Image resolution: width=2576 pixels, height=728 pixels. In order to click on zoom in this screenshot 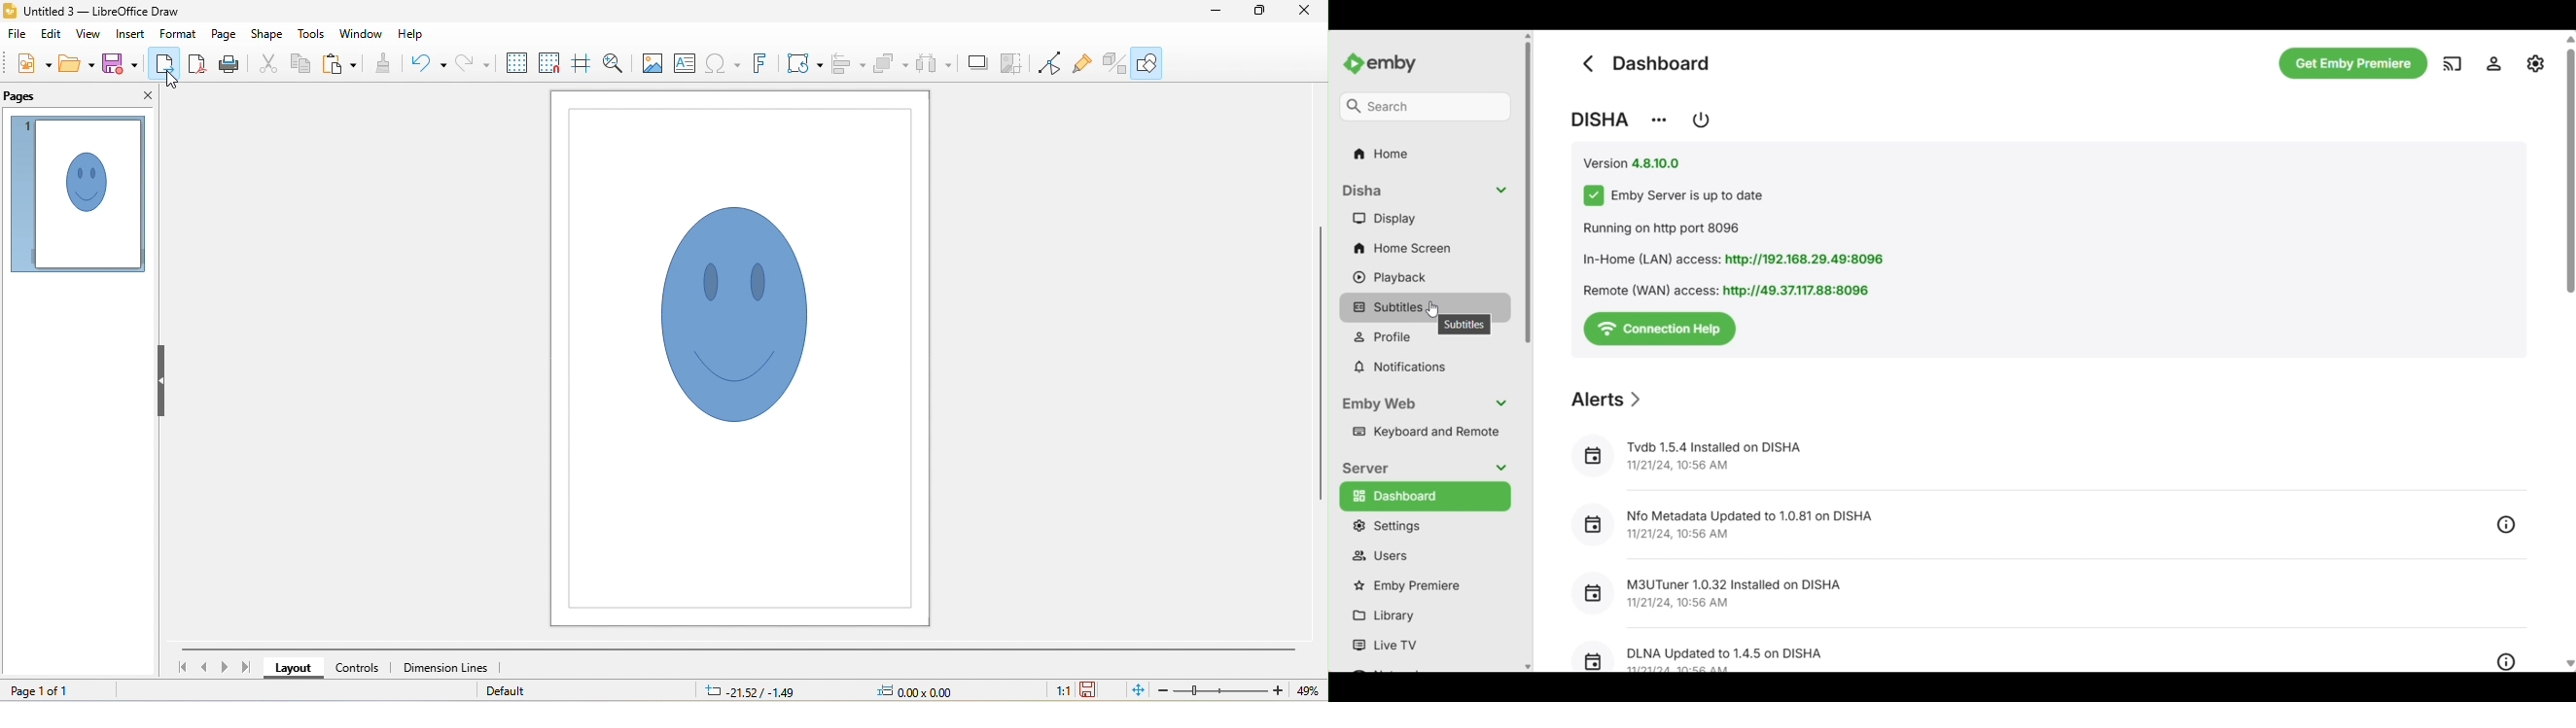, I will do `click(1239, 689)`.